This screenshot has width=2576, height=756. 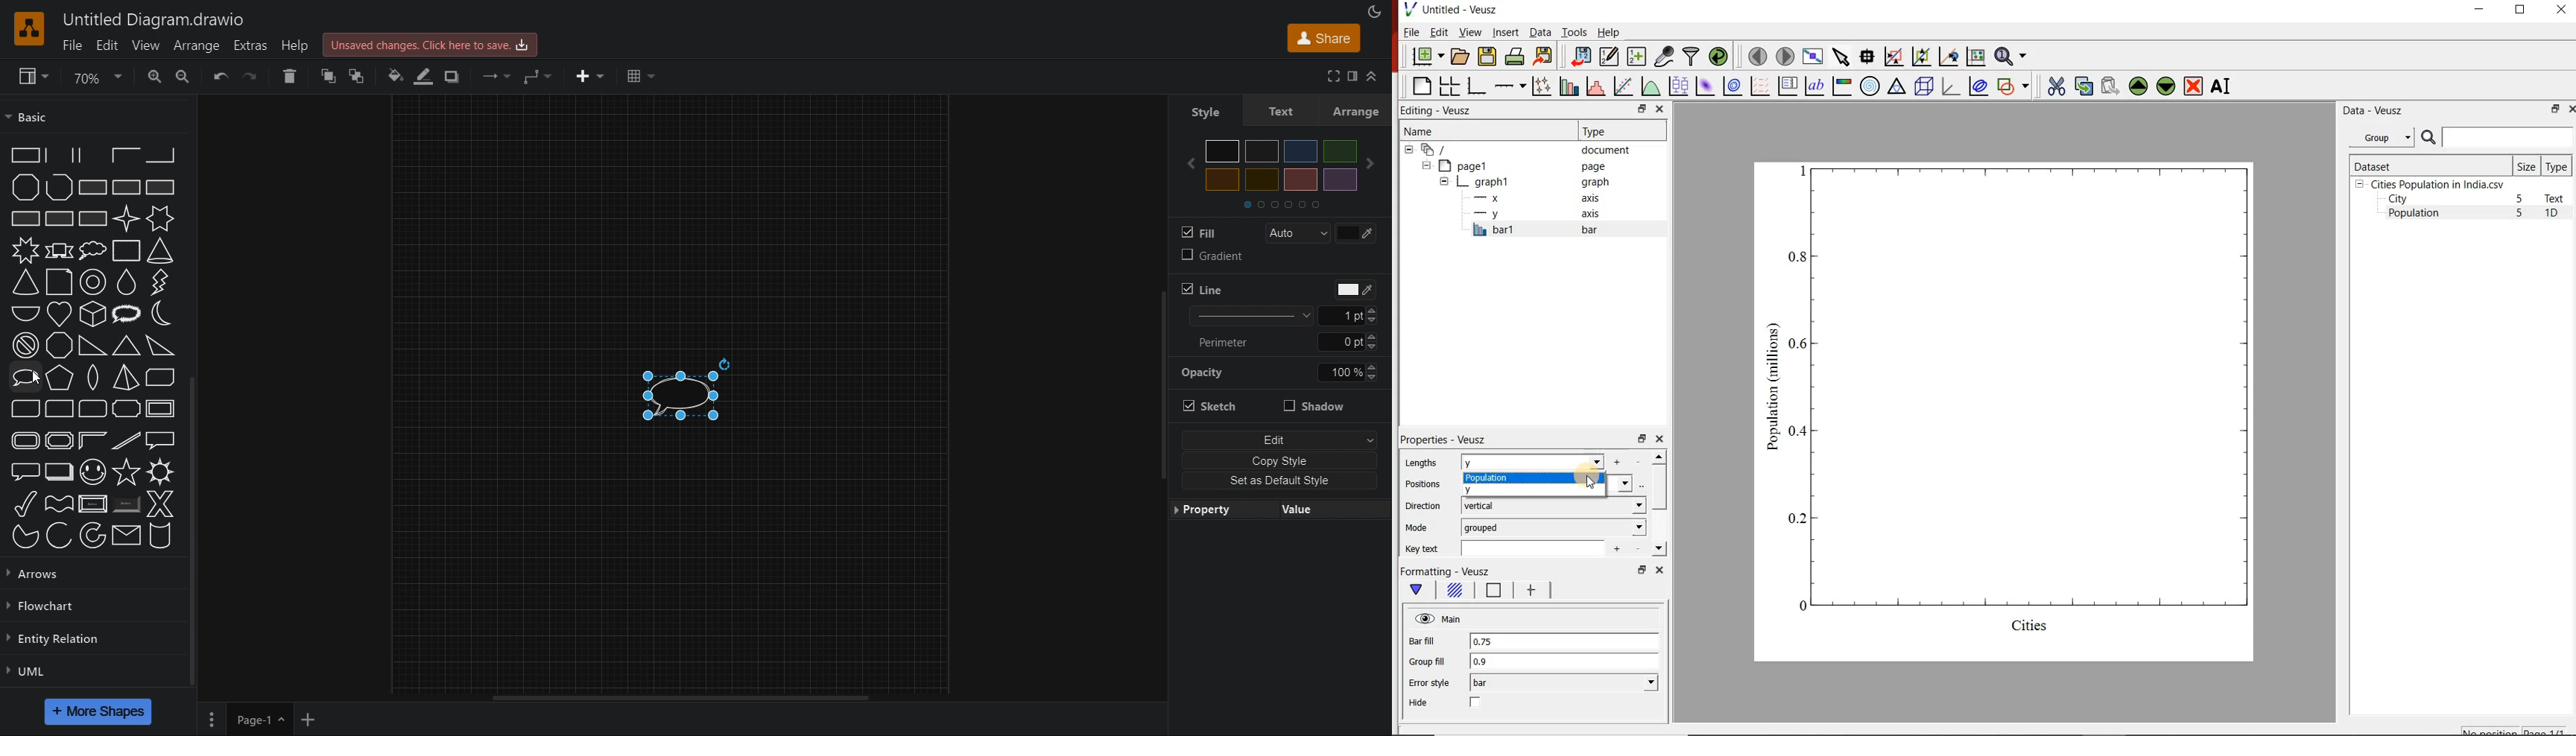 I want to click on 5, so click(x=2521, y=200).